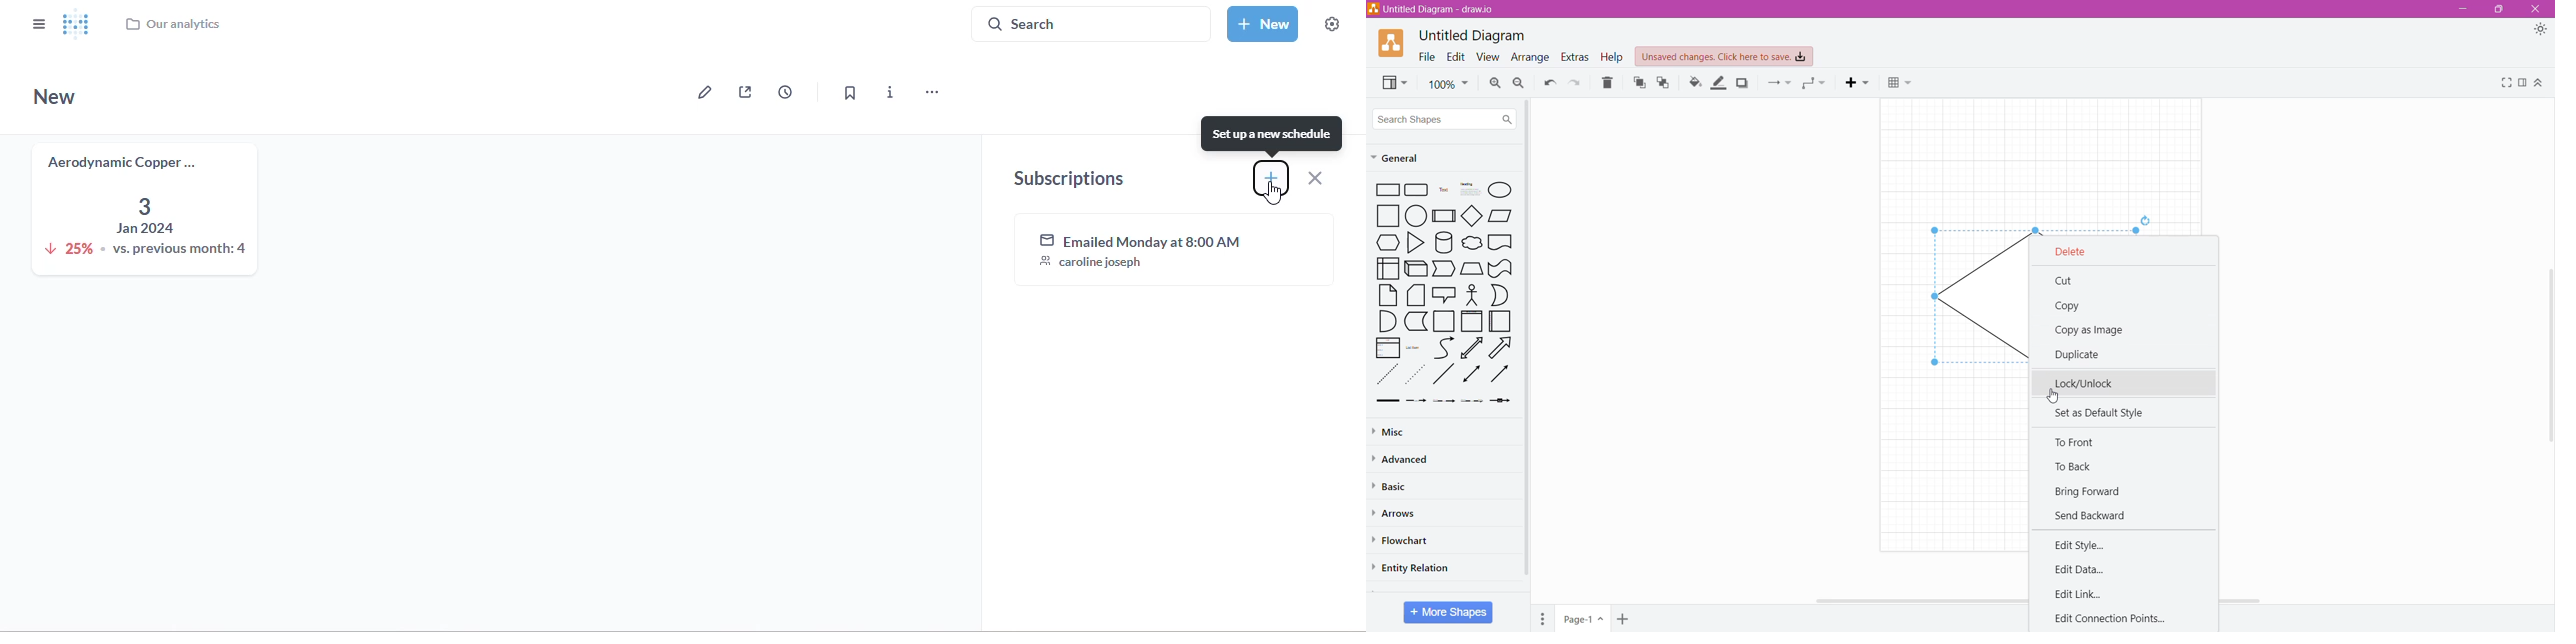 This screenshot has height=644, width=2576. What do you see at coordinates (2092, 492) in the screenshot?
I see `Bring Forward` at bounding box center [2092, 492].